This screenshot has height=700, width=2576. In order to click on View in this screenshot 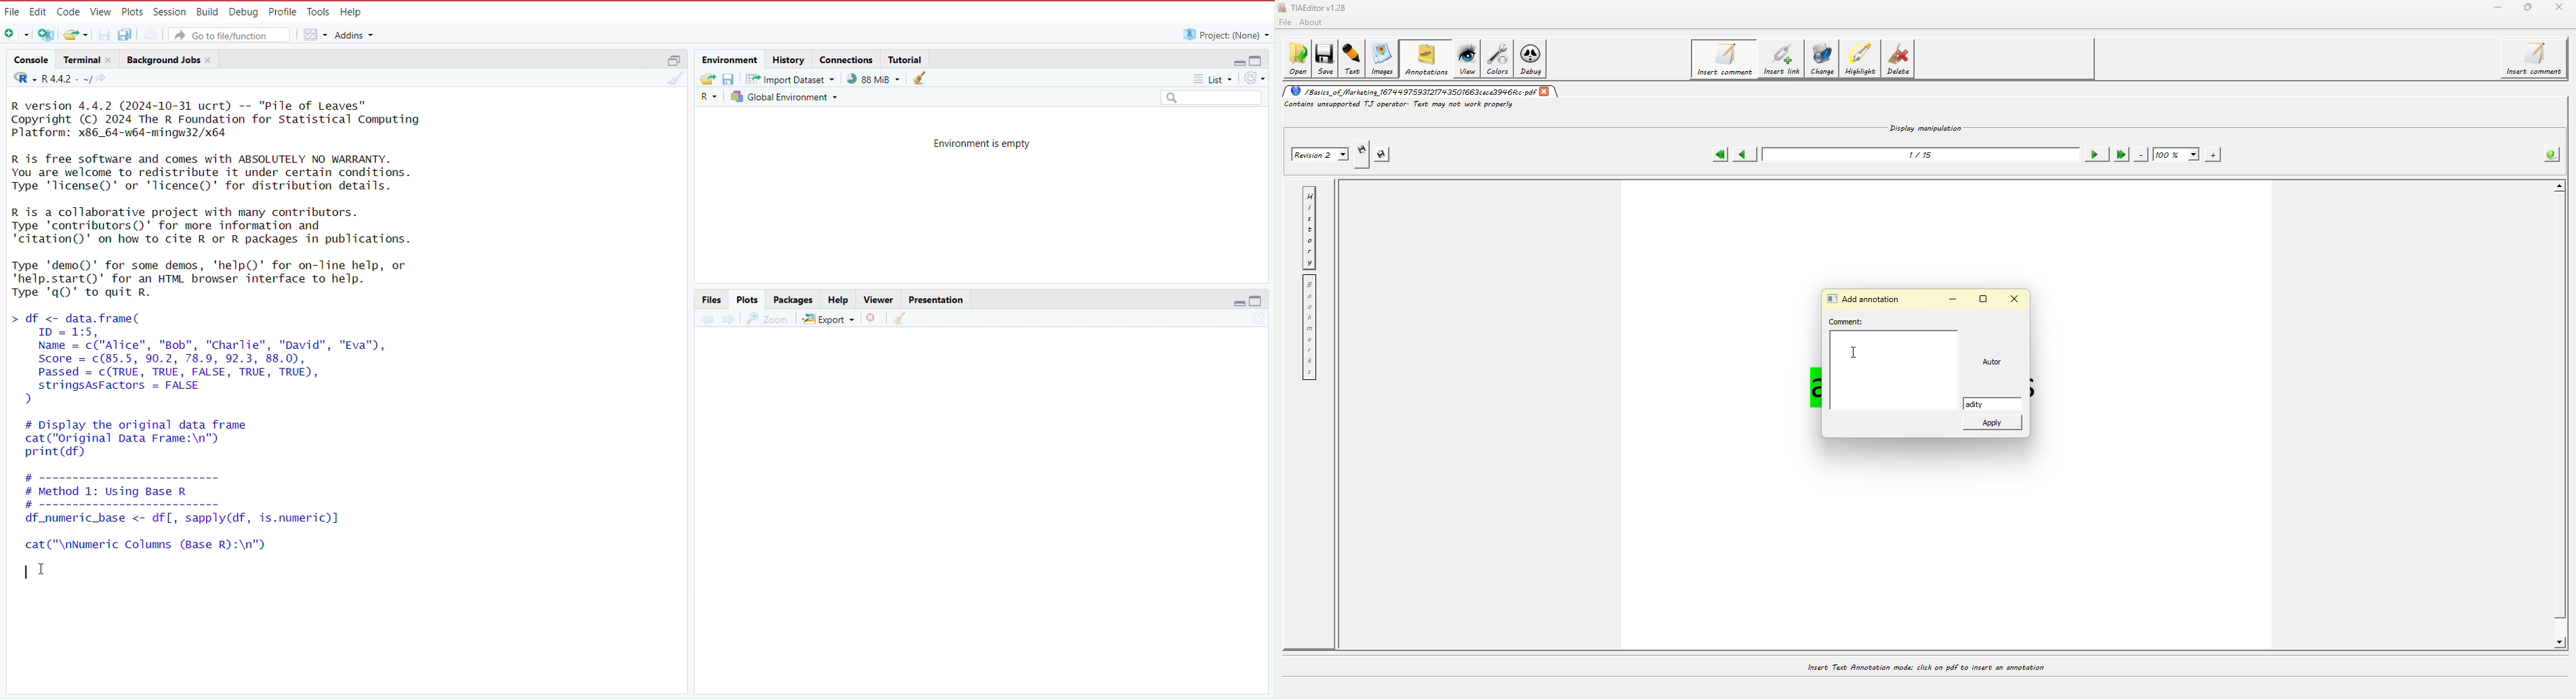, I will do `click(102, 11)`.